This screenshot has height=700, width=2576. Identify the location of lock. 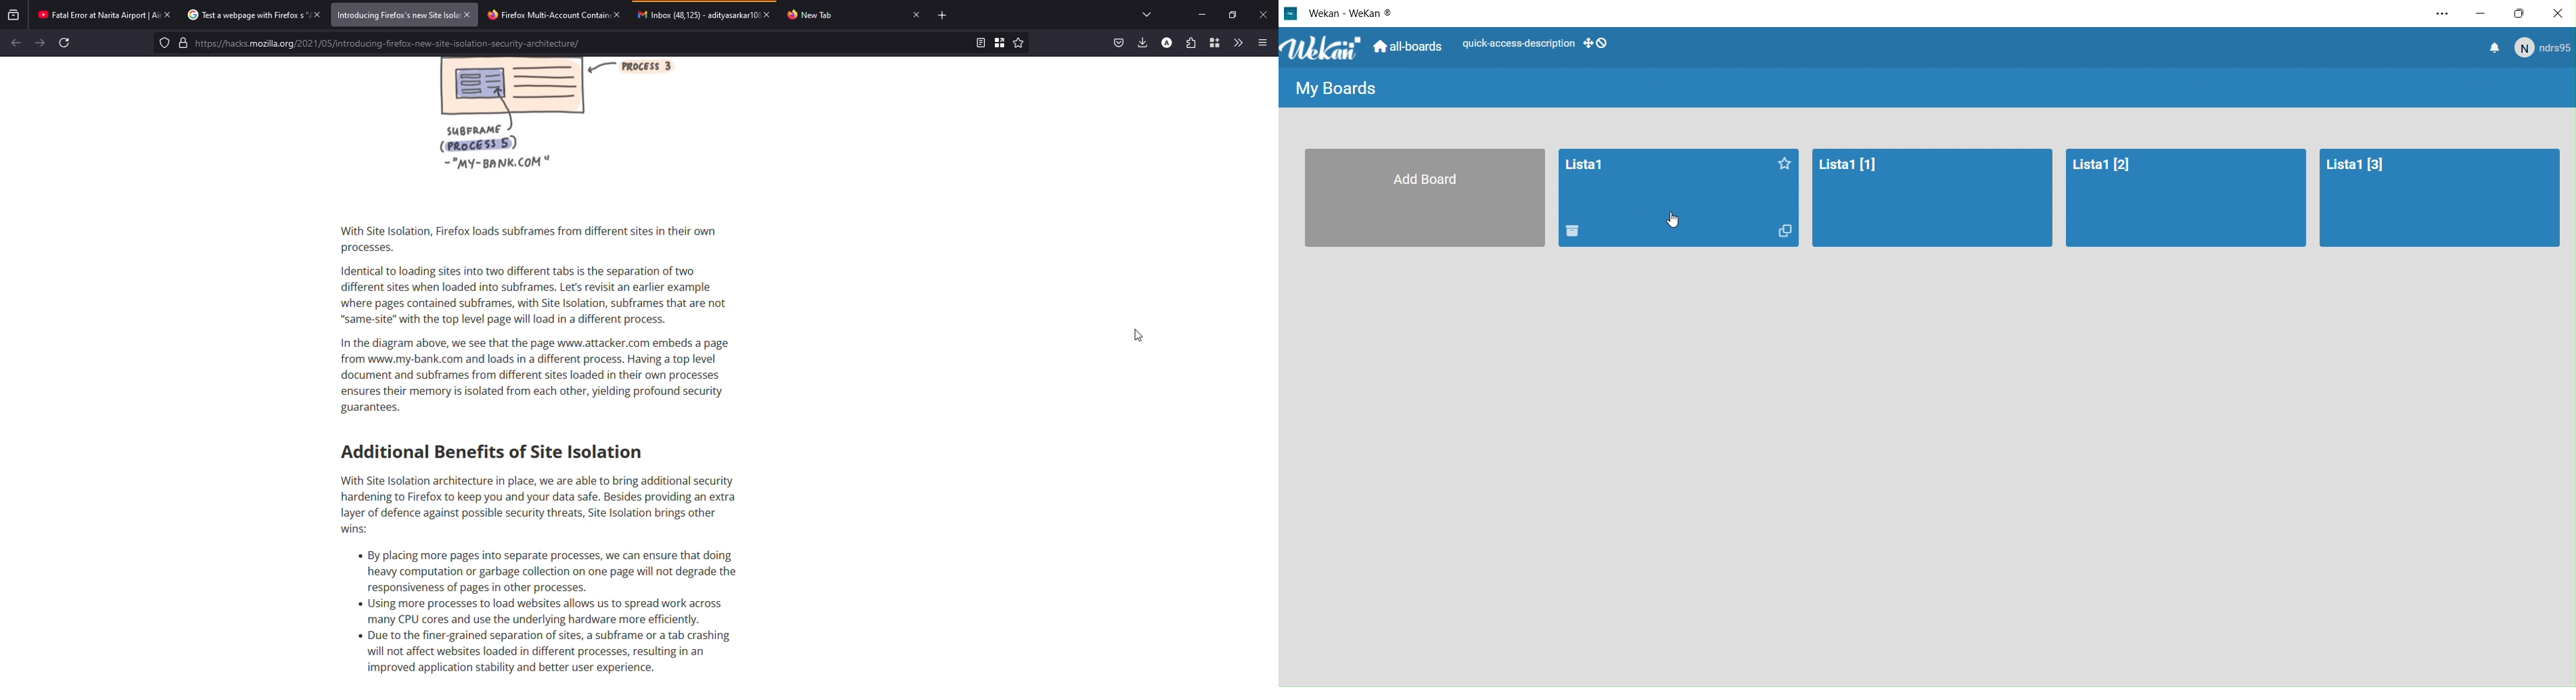
(183, 43).